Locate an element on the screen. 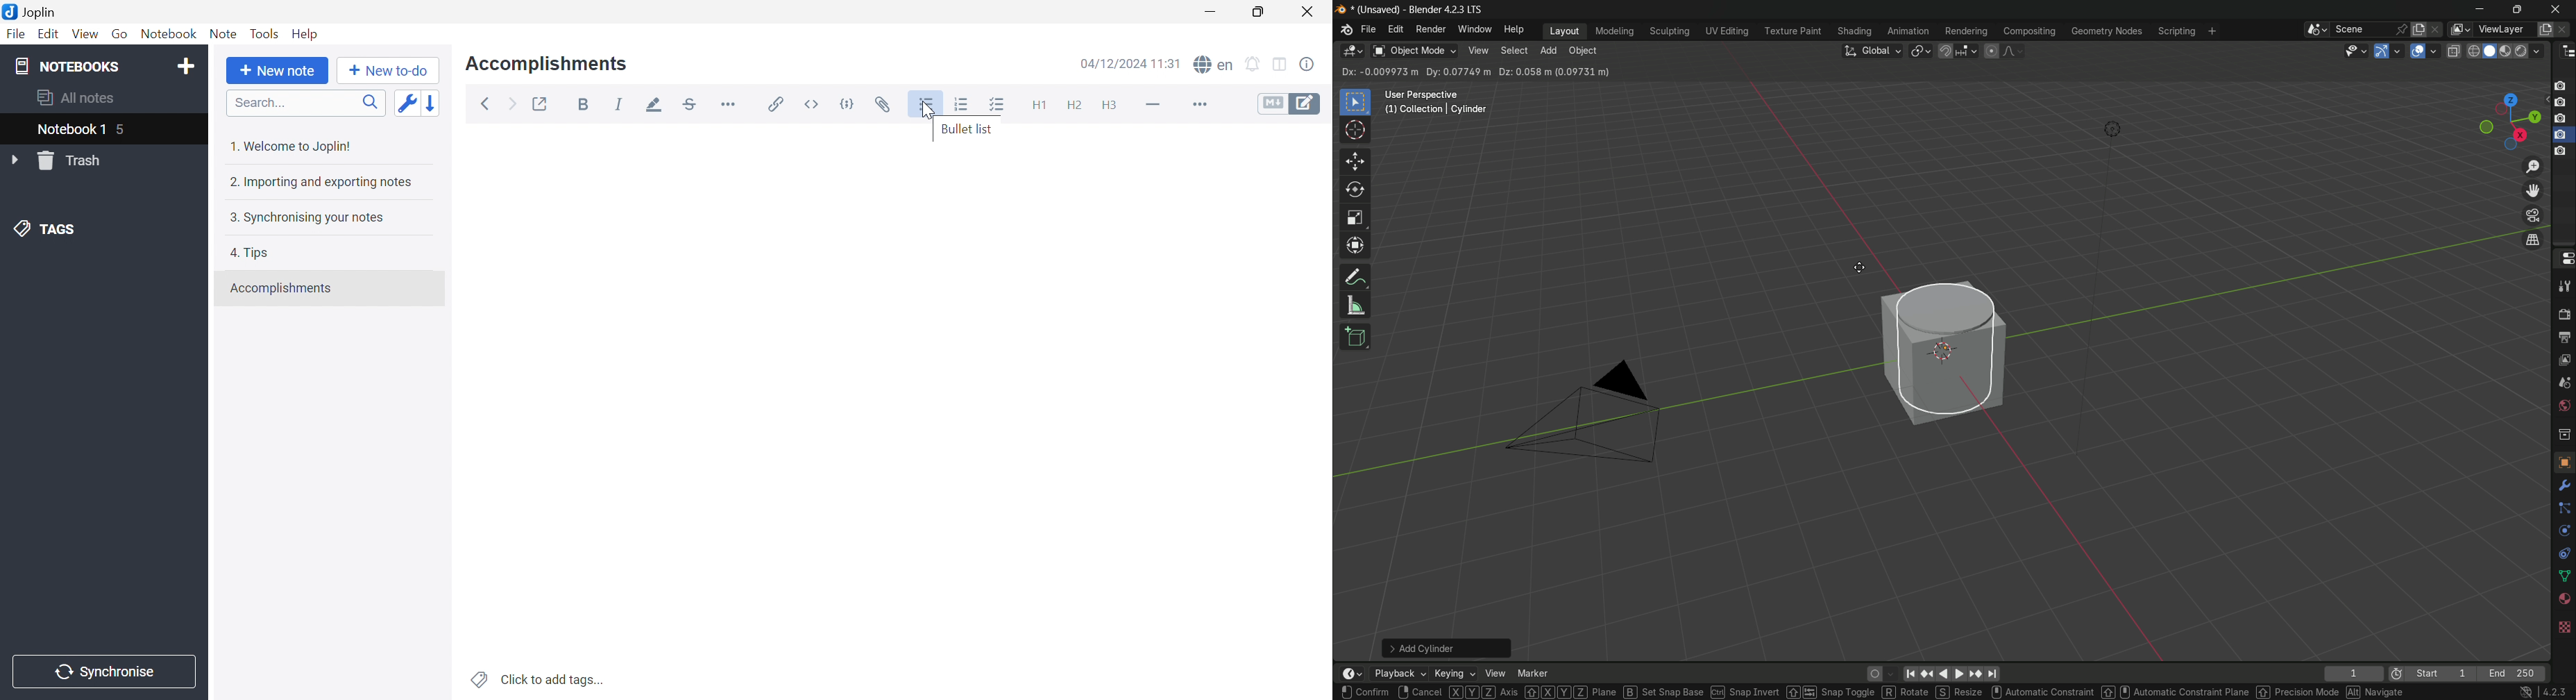  Notebook is located at coordinates (168, 33).